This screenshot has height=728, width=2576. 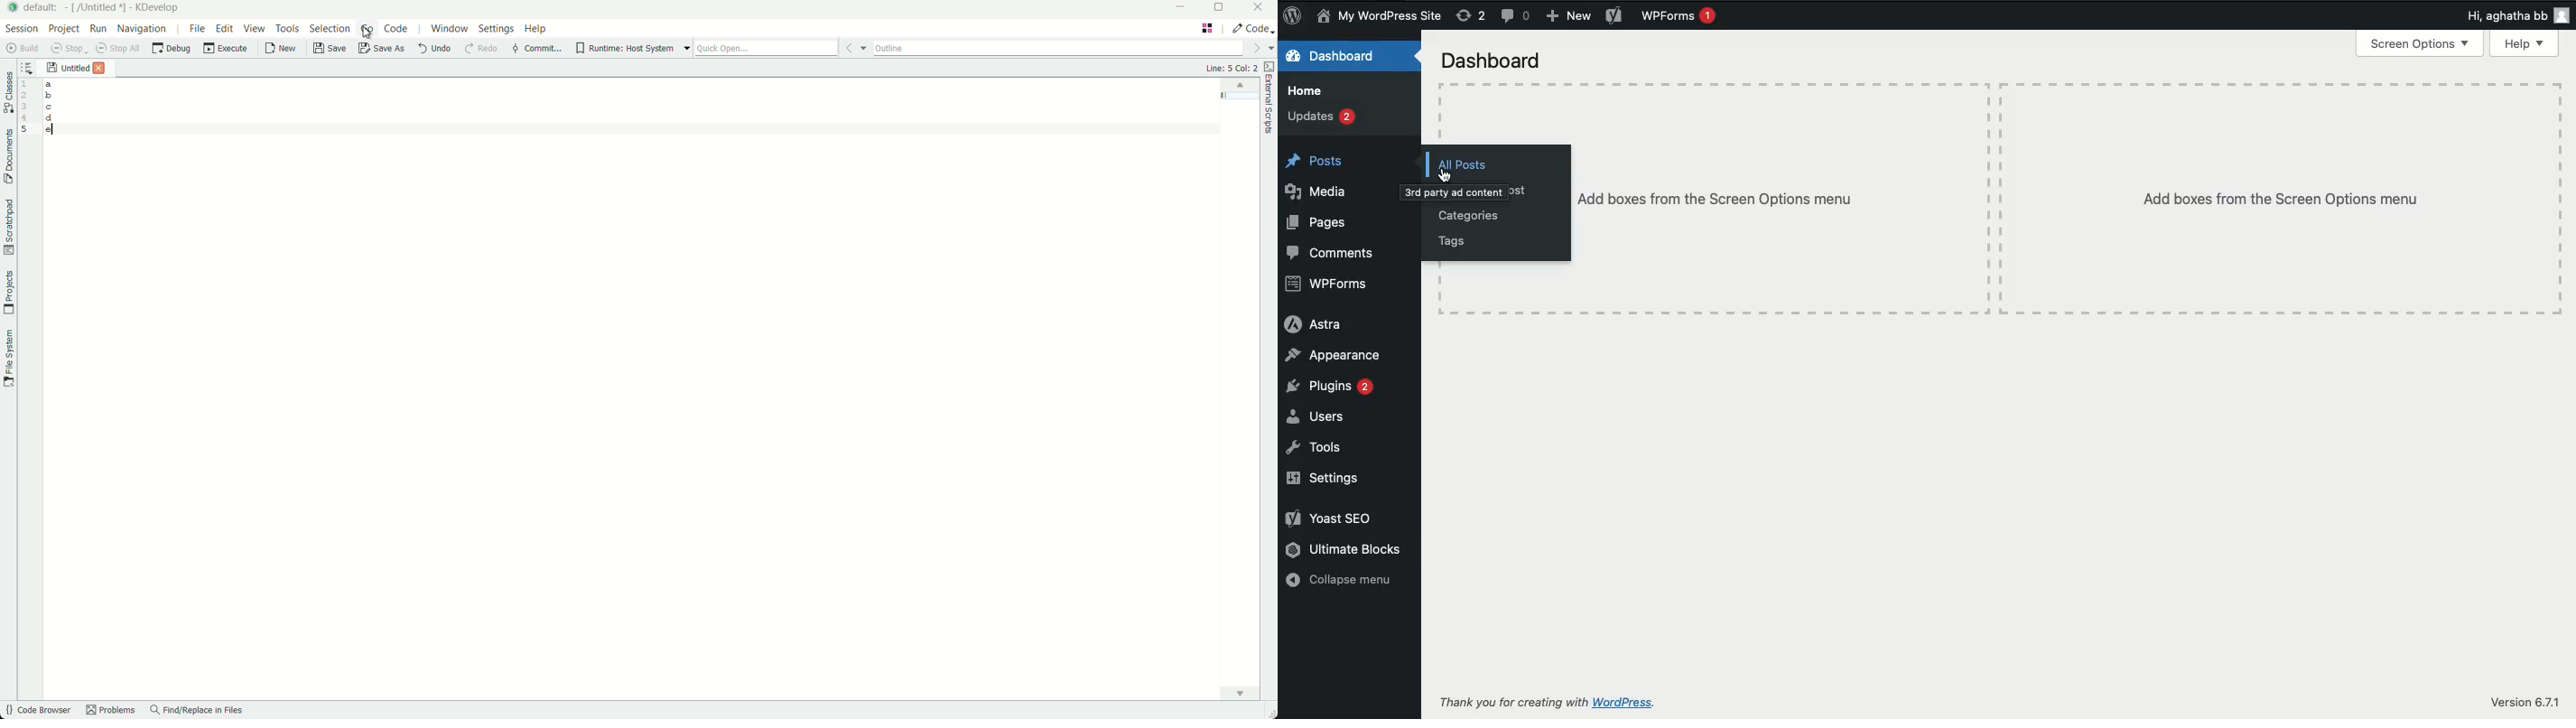 What do you see at coordinates (1450, 177) in the screenshot?
I see `cursor` at bounding box center [1450, 177].